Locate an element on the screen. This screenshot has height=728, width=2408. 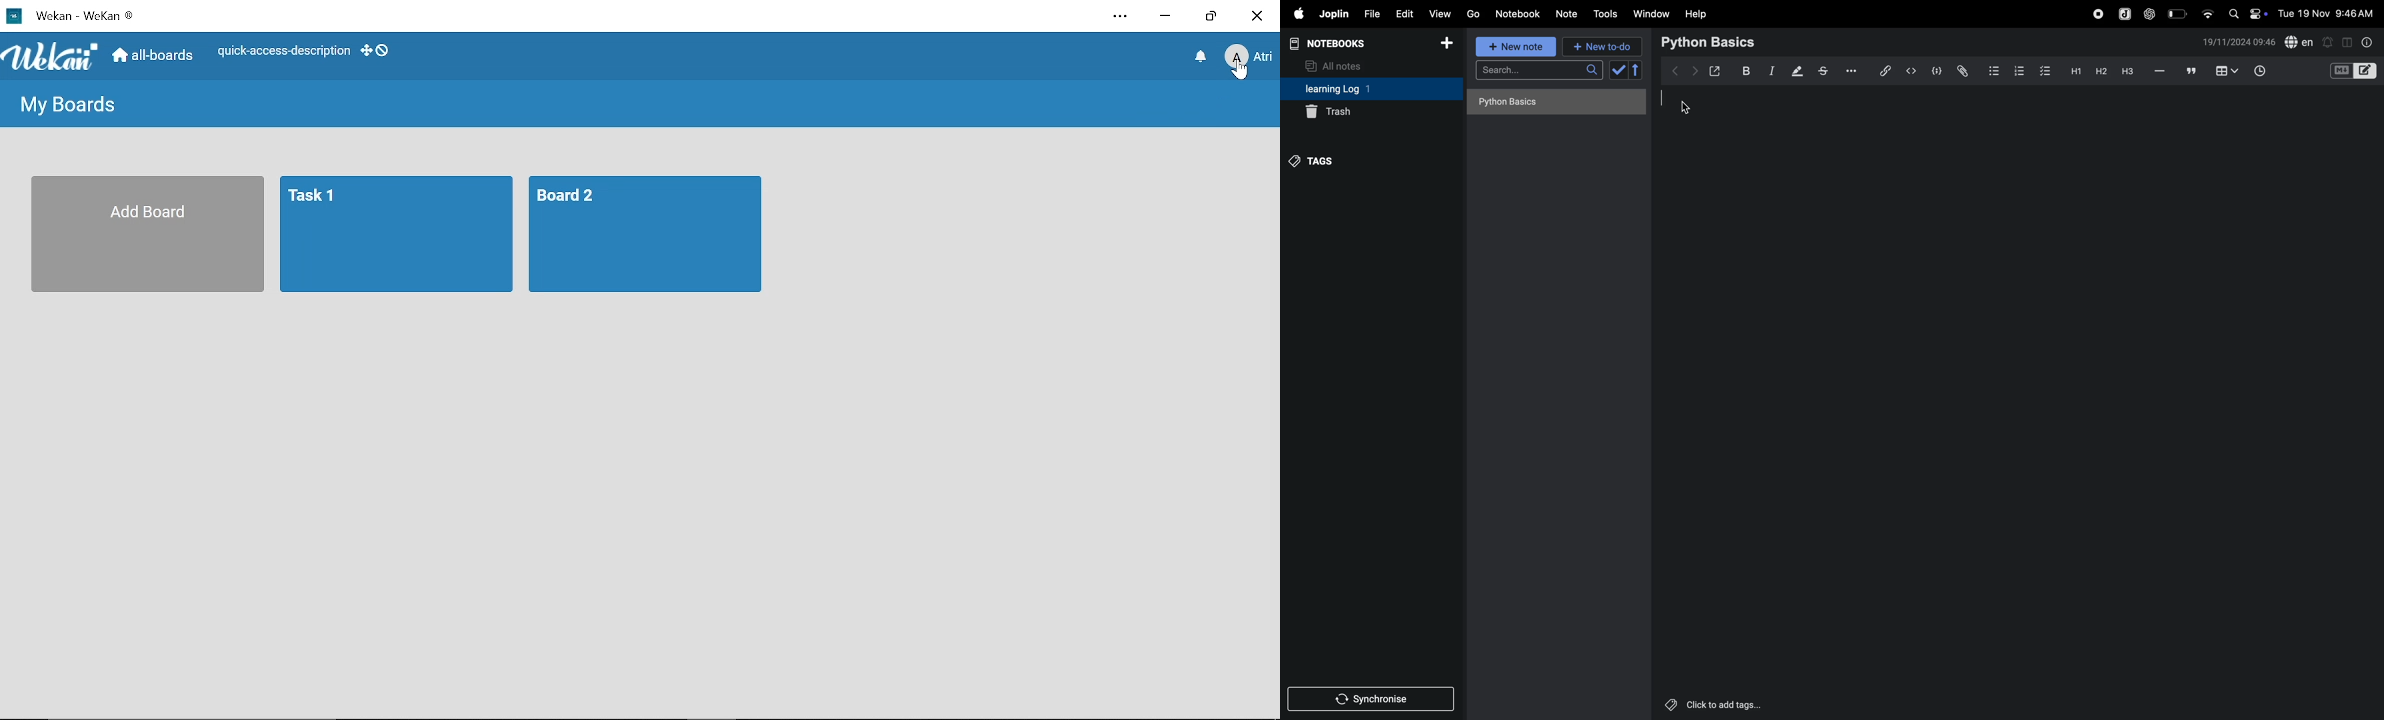
joplin is located at coordinates (2124, 14).